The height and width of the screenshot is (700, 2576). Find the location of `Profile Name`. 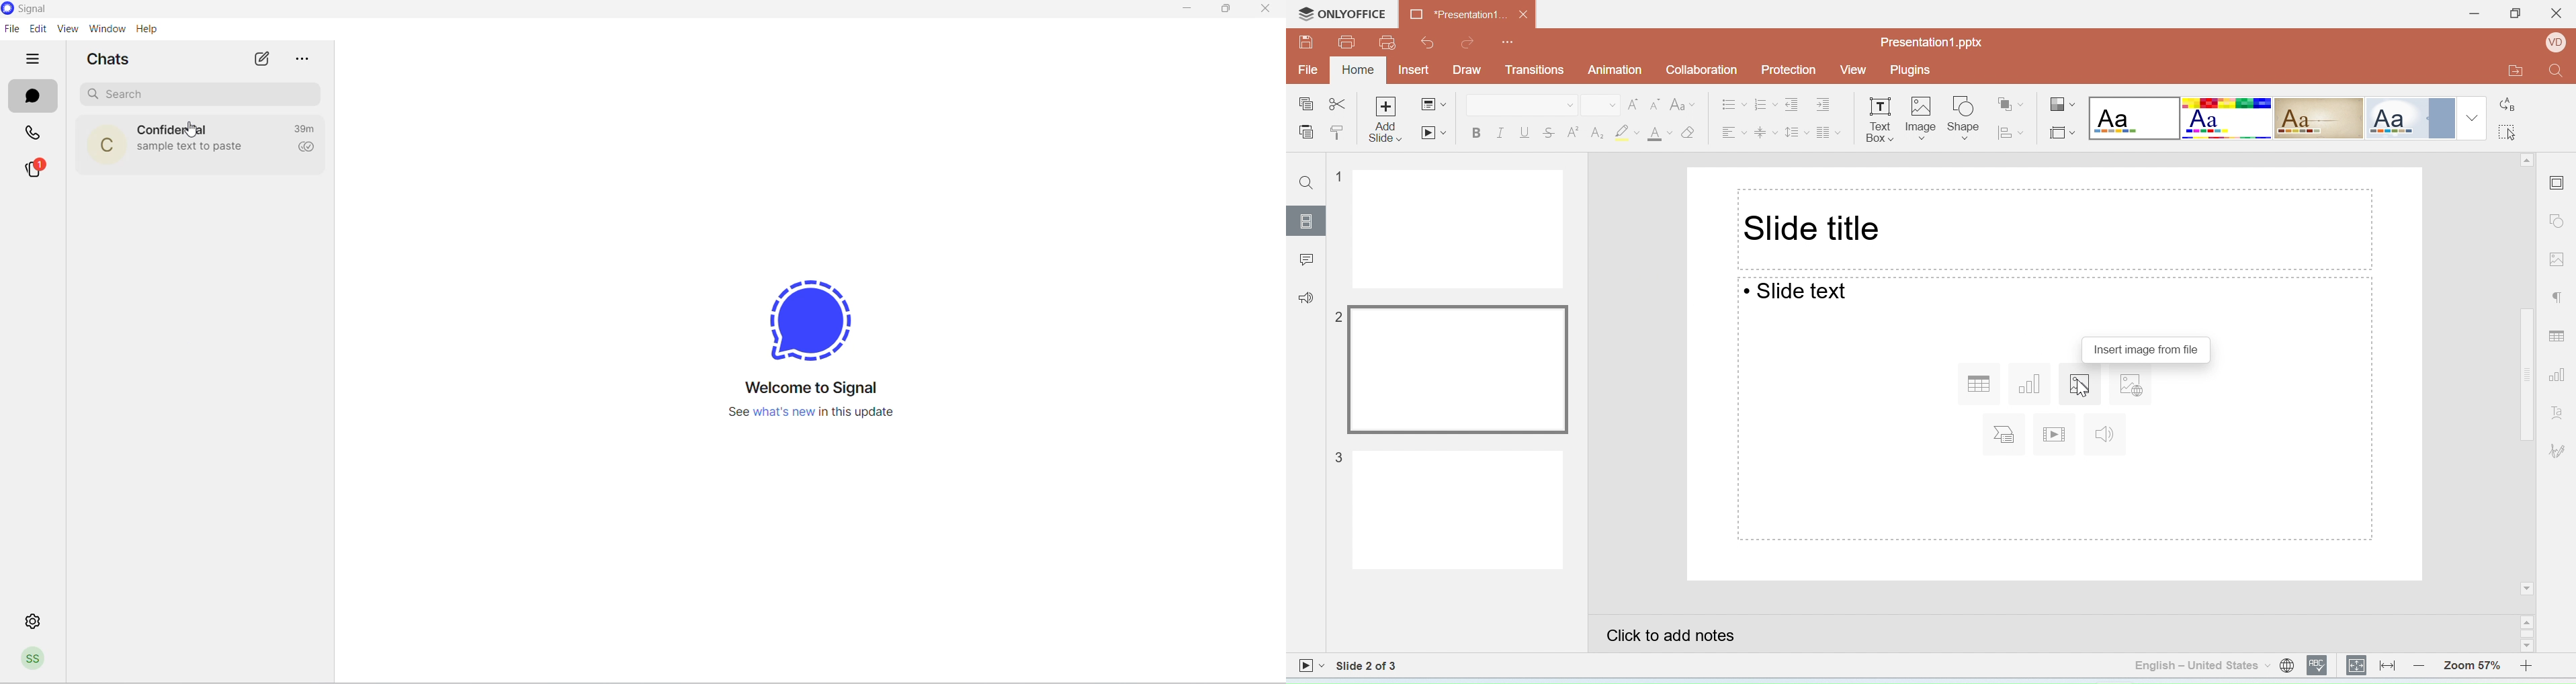

Profile Name is located at coordinates (2552, 44).